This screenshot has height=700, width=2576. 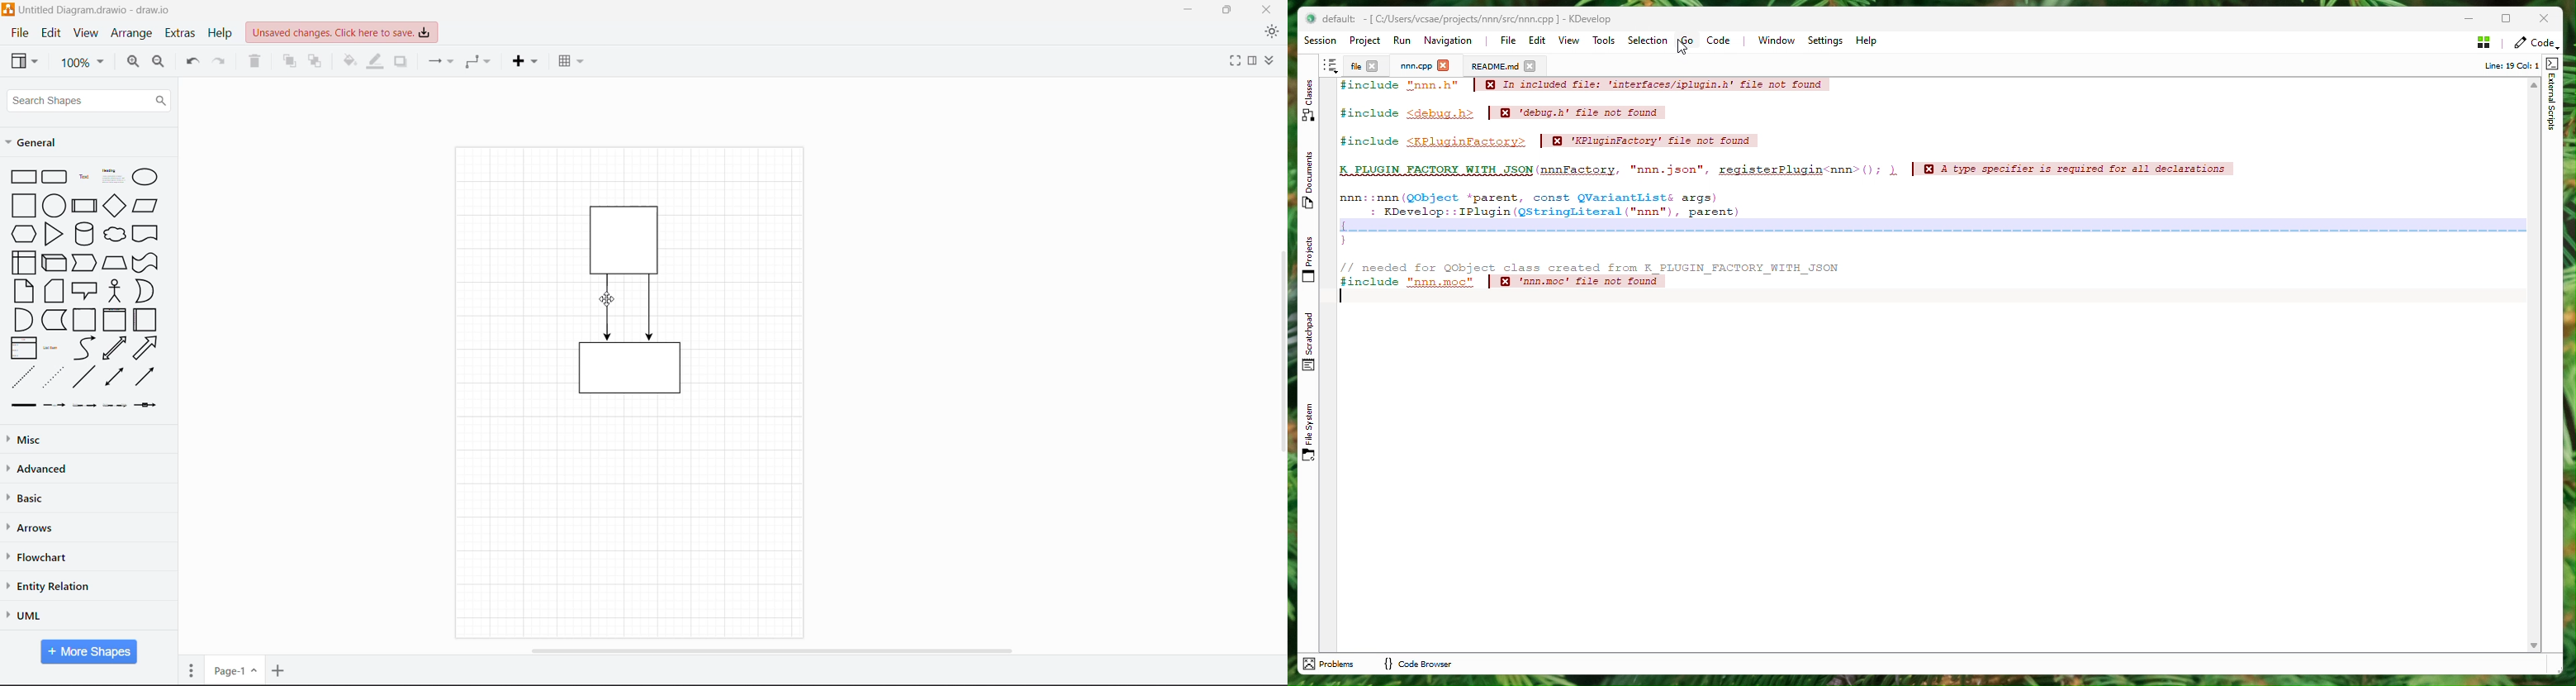 I want to click on Edit, so click(x=53, y=34).